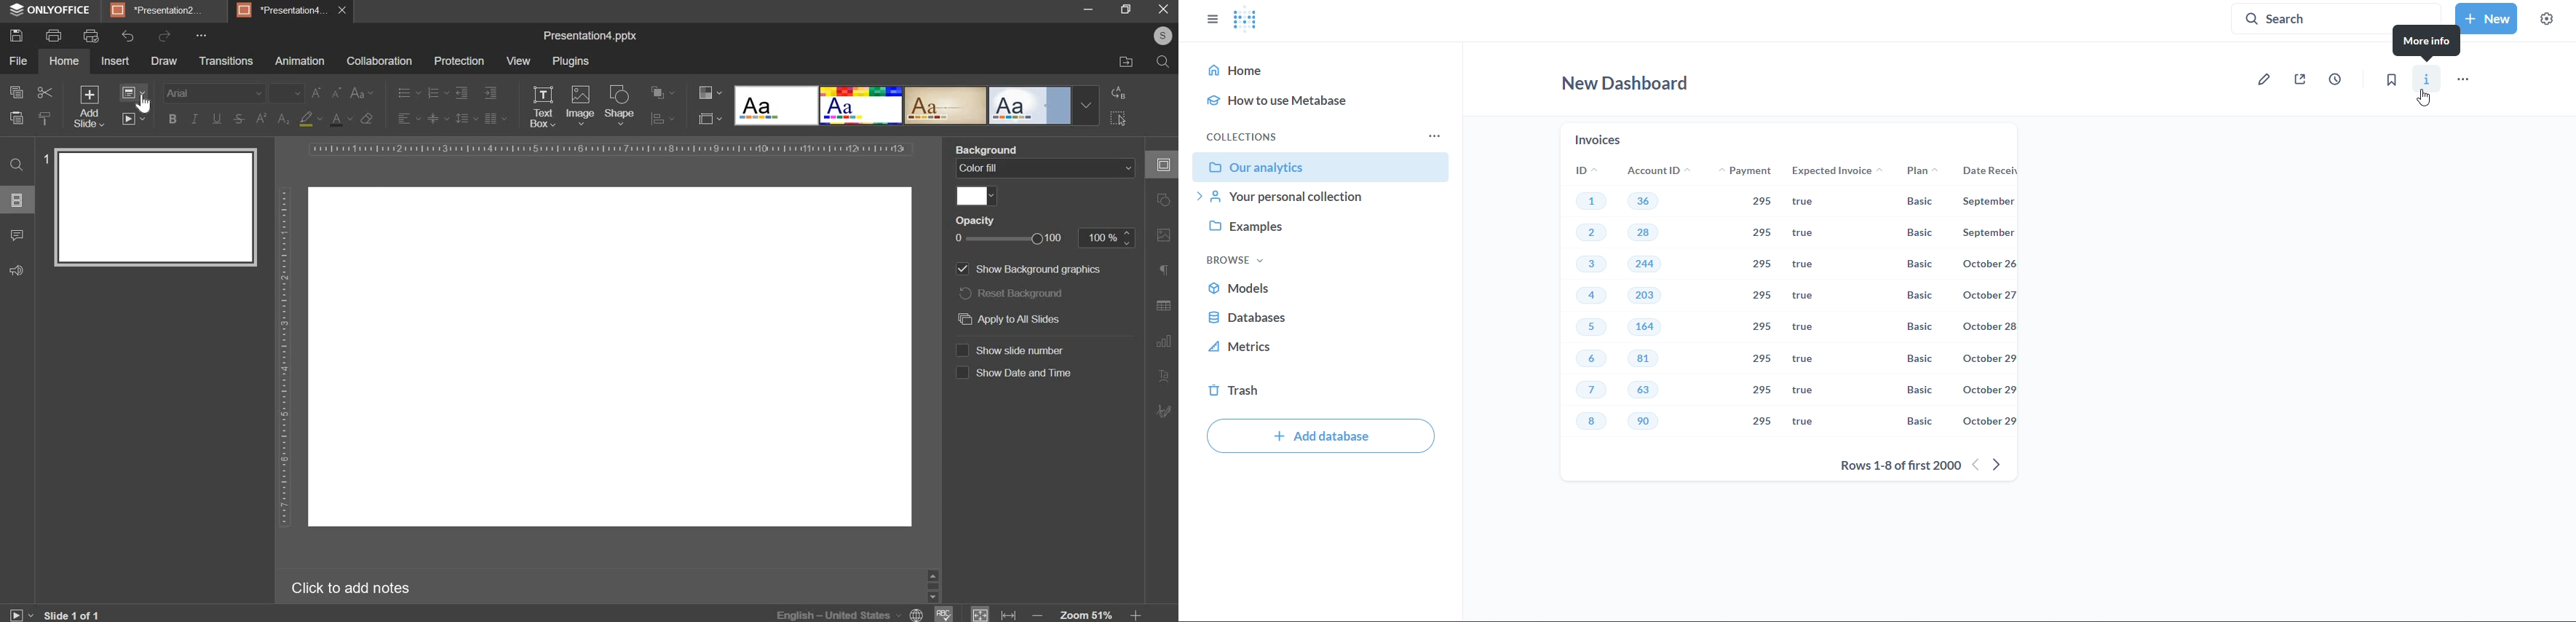 The image size is (2576, 644). I want to click on 1, so click(1590, 200).